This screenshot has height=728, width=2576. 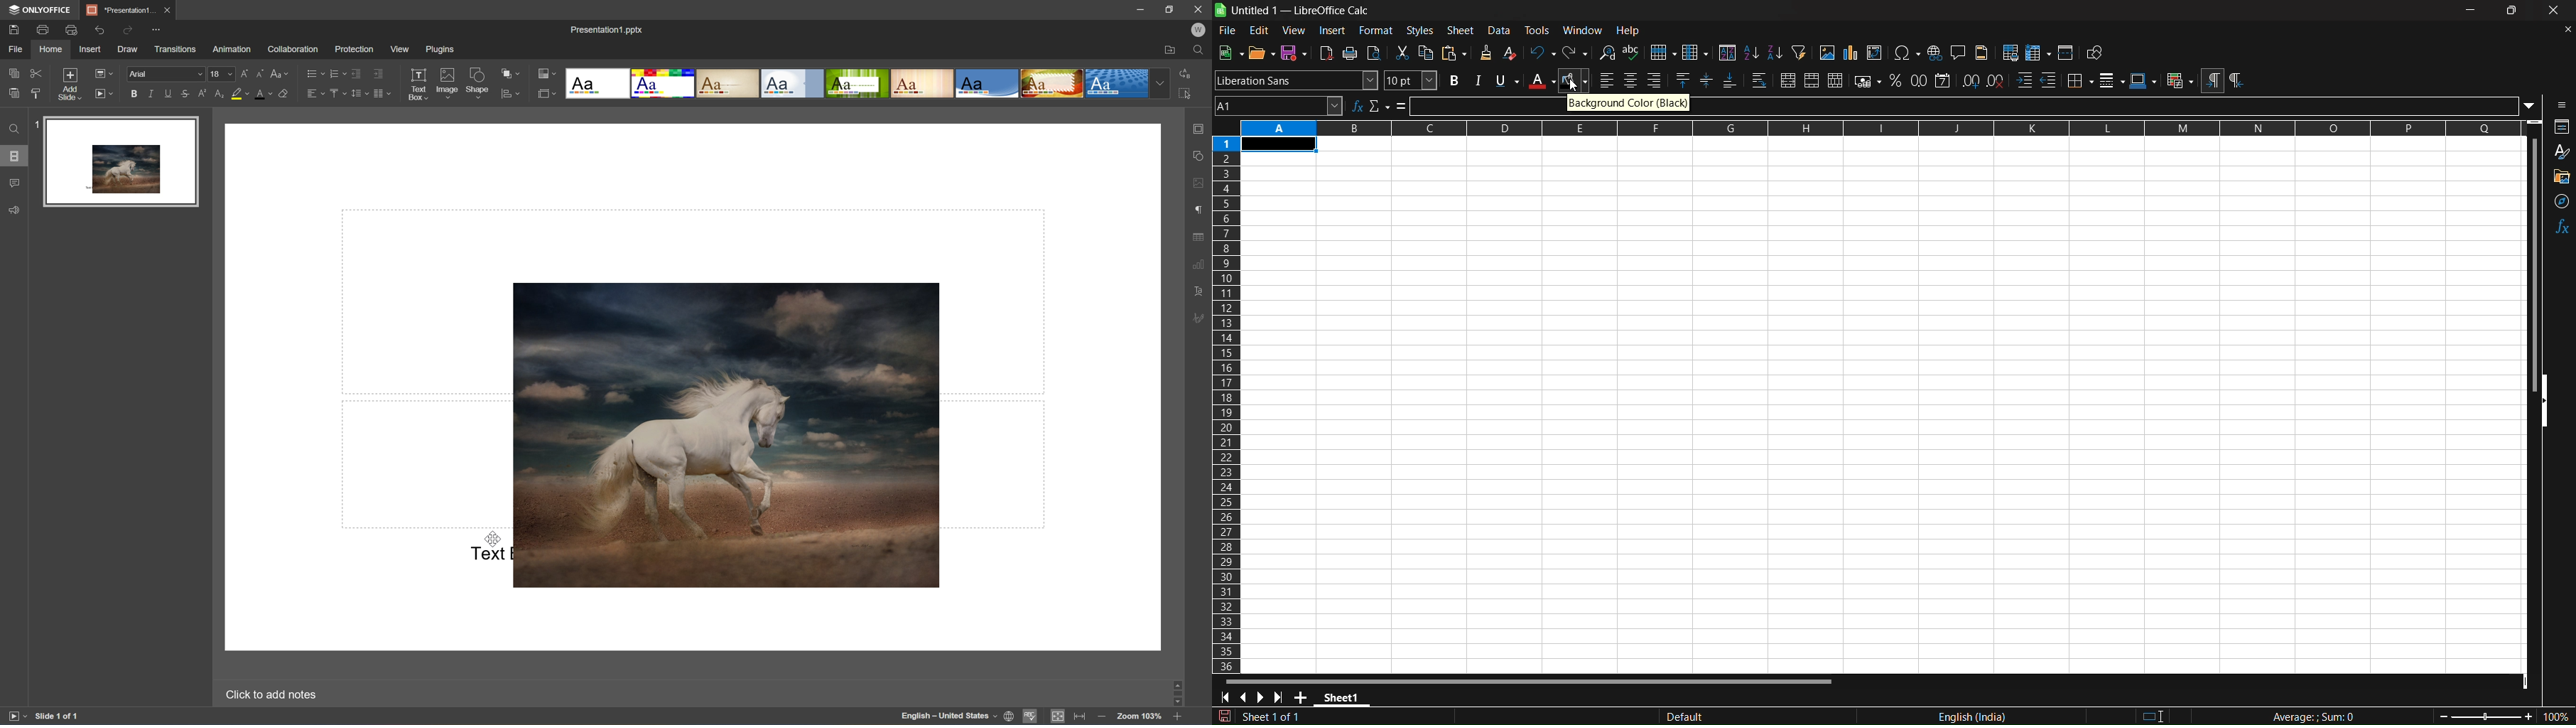 What do you see at coordinates (103, 74) in the screenshot?
I see `Change slide Layout` at bounding box center [103, 74].